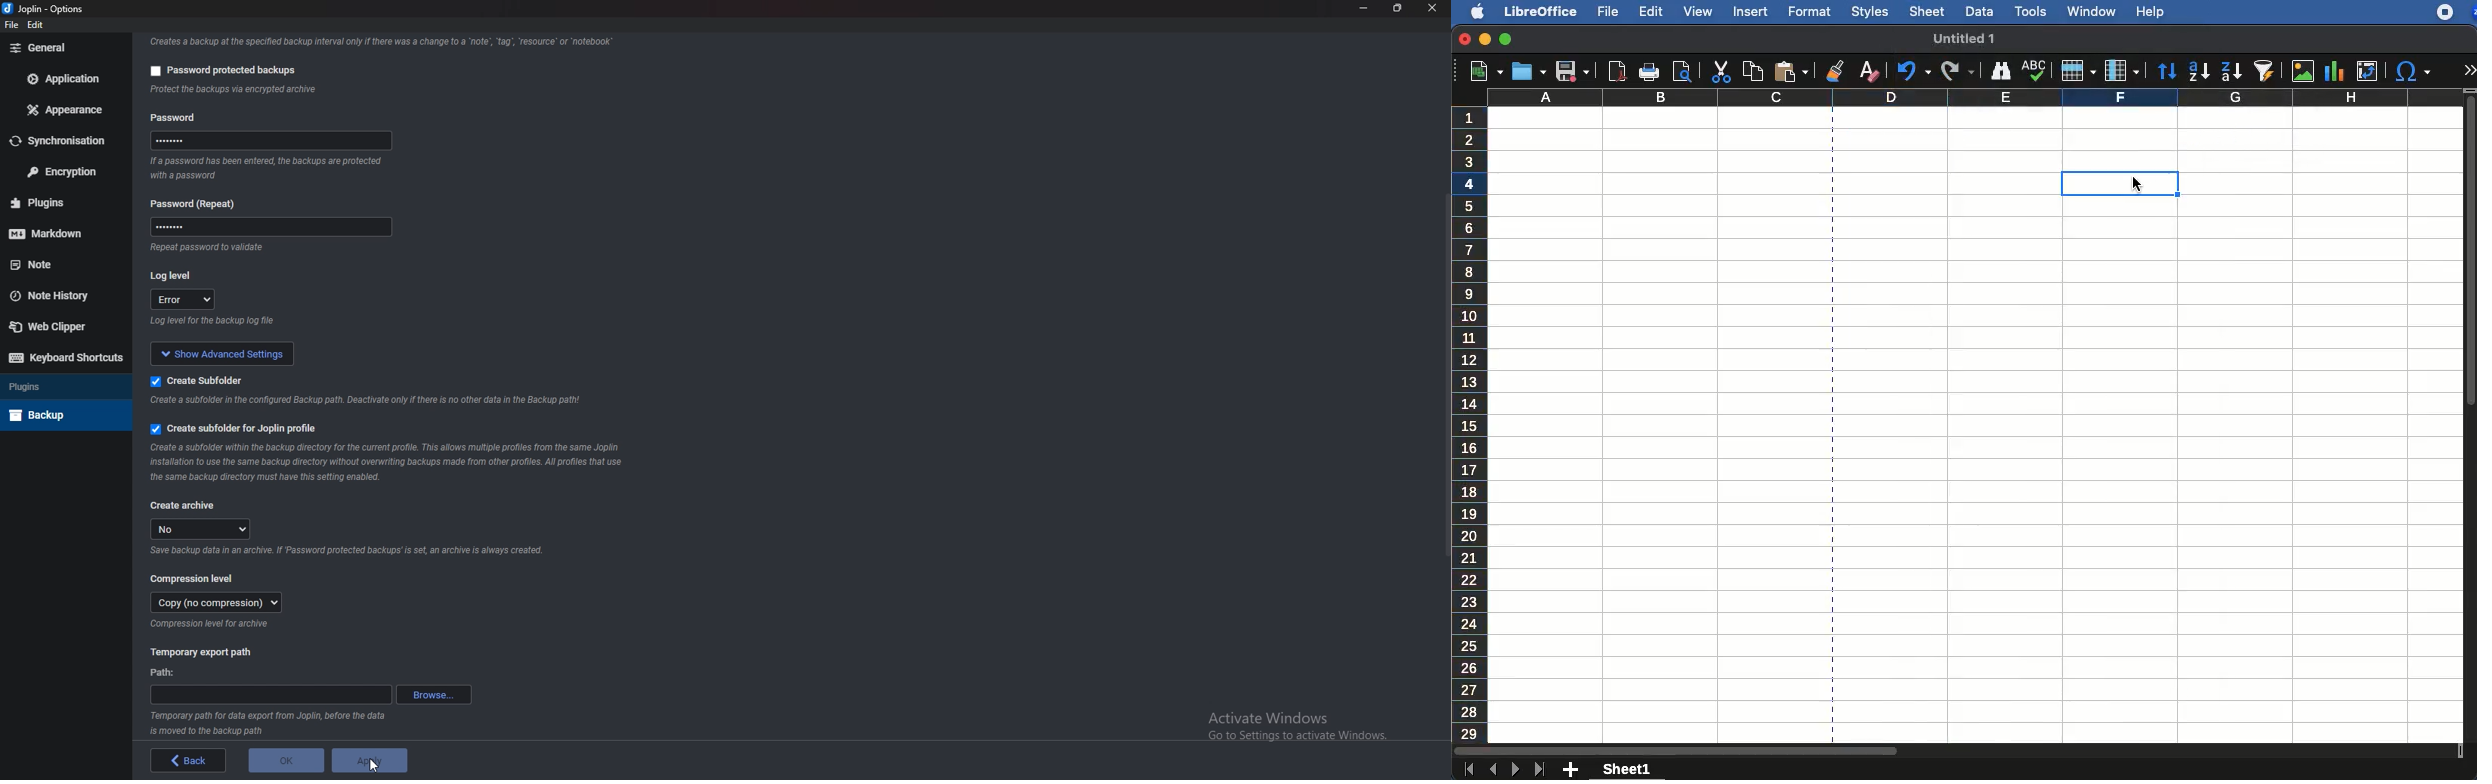 This screenshot has height=784, width=2492. Describe the element at coordinates (214, 605) in the screenshot. I see `copy (no compression)` at that location.